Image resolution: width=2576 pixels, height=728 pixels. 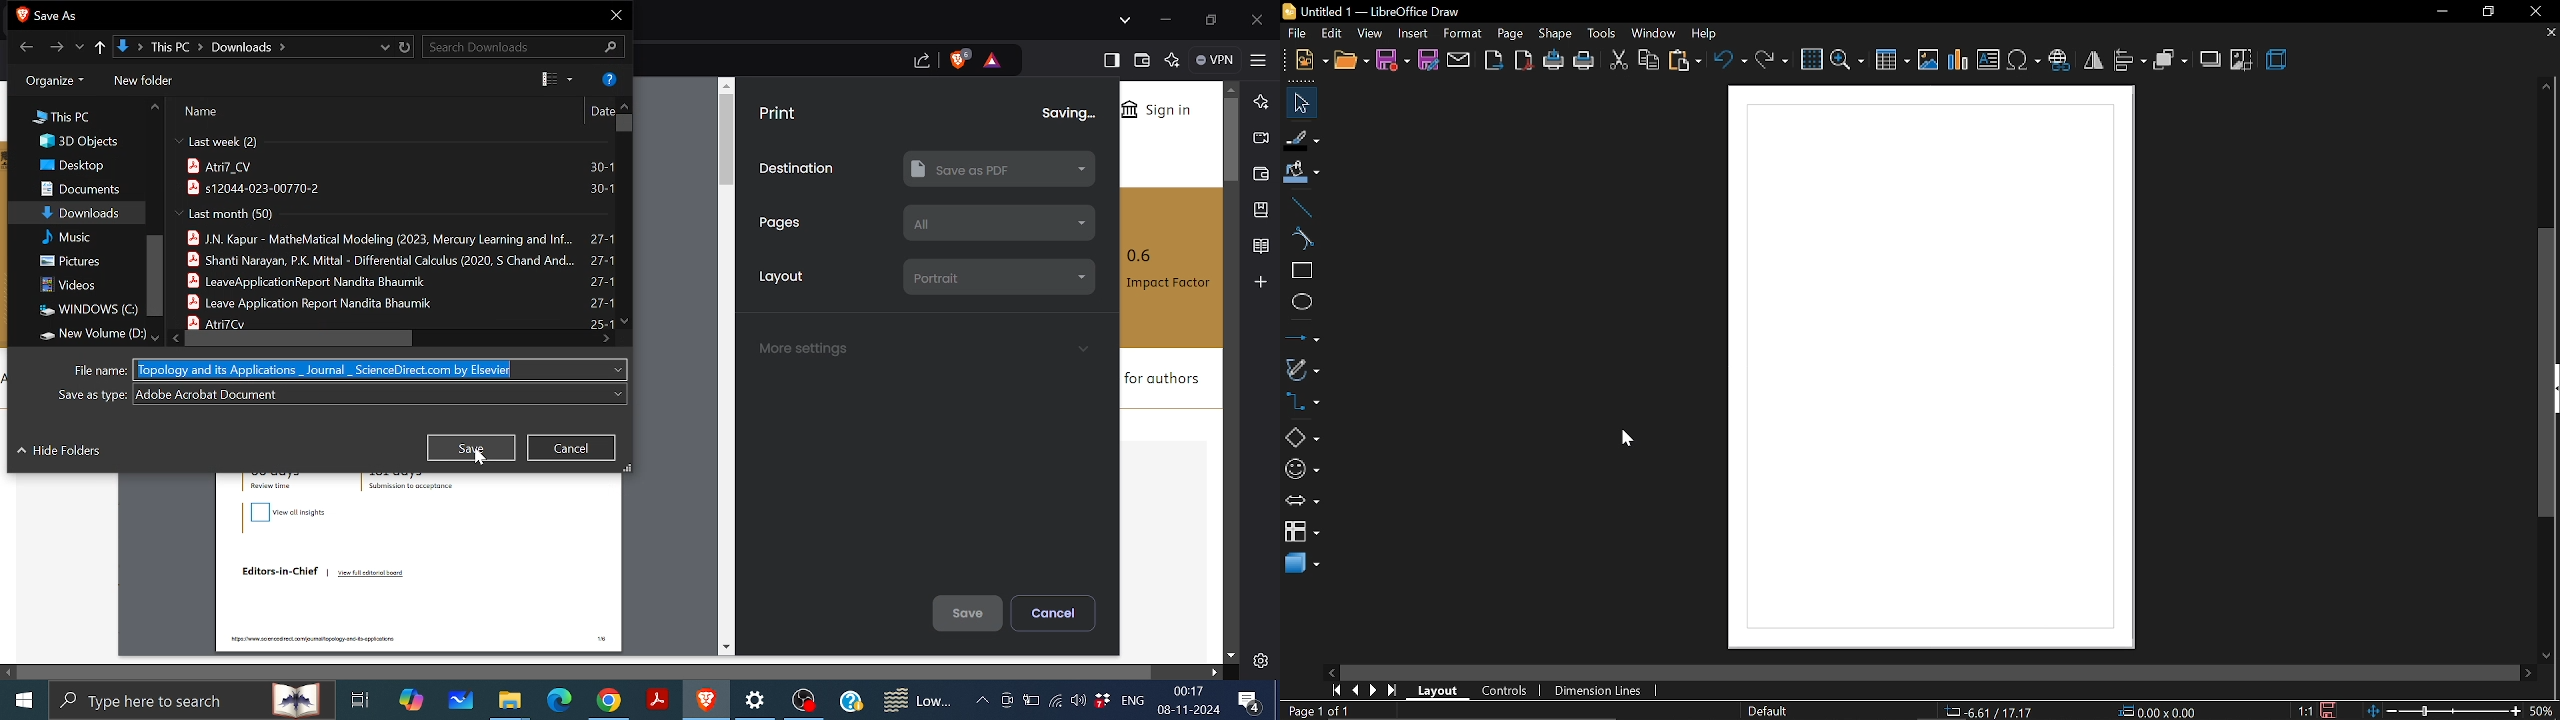 What do you see at coordinates (1620, 437) in the screenshot?
I see `Cursor` at bounding box center [1620, 437].